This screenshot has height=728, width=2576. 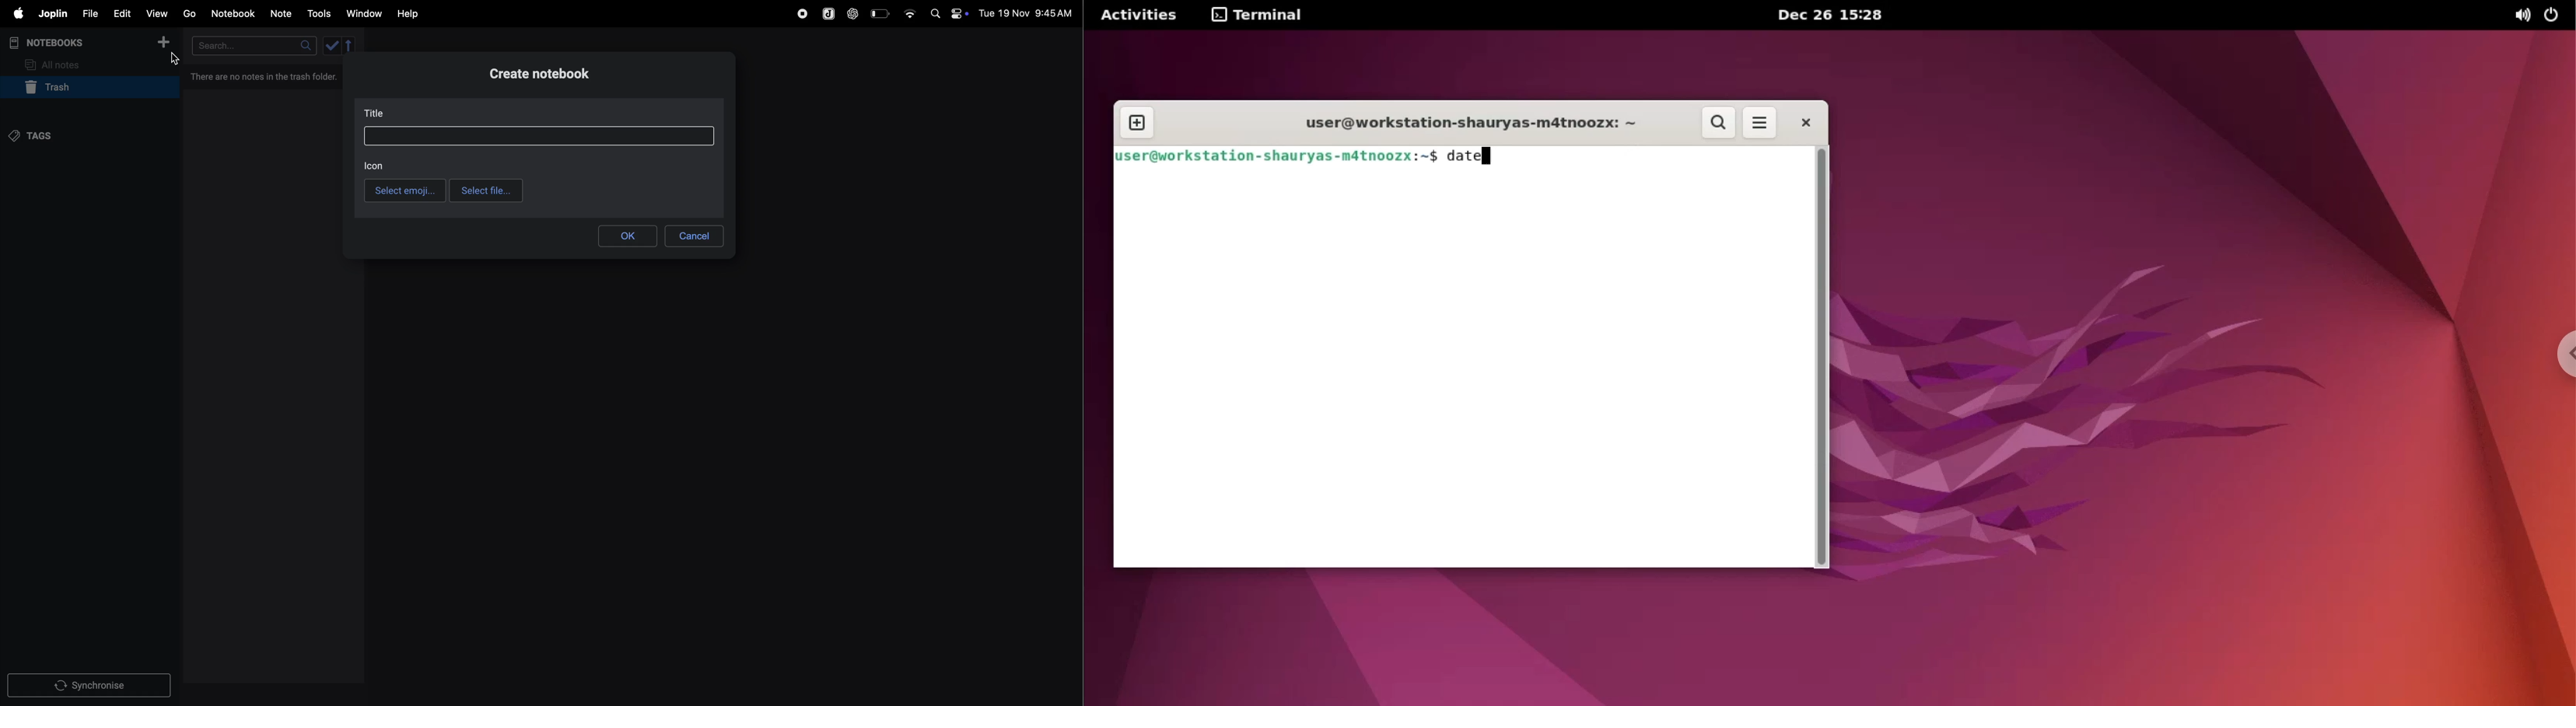 I want to click on check box, so click(x=341, y=45).